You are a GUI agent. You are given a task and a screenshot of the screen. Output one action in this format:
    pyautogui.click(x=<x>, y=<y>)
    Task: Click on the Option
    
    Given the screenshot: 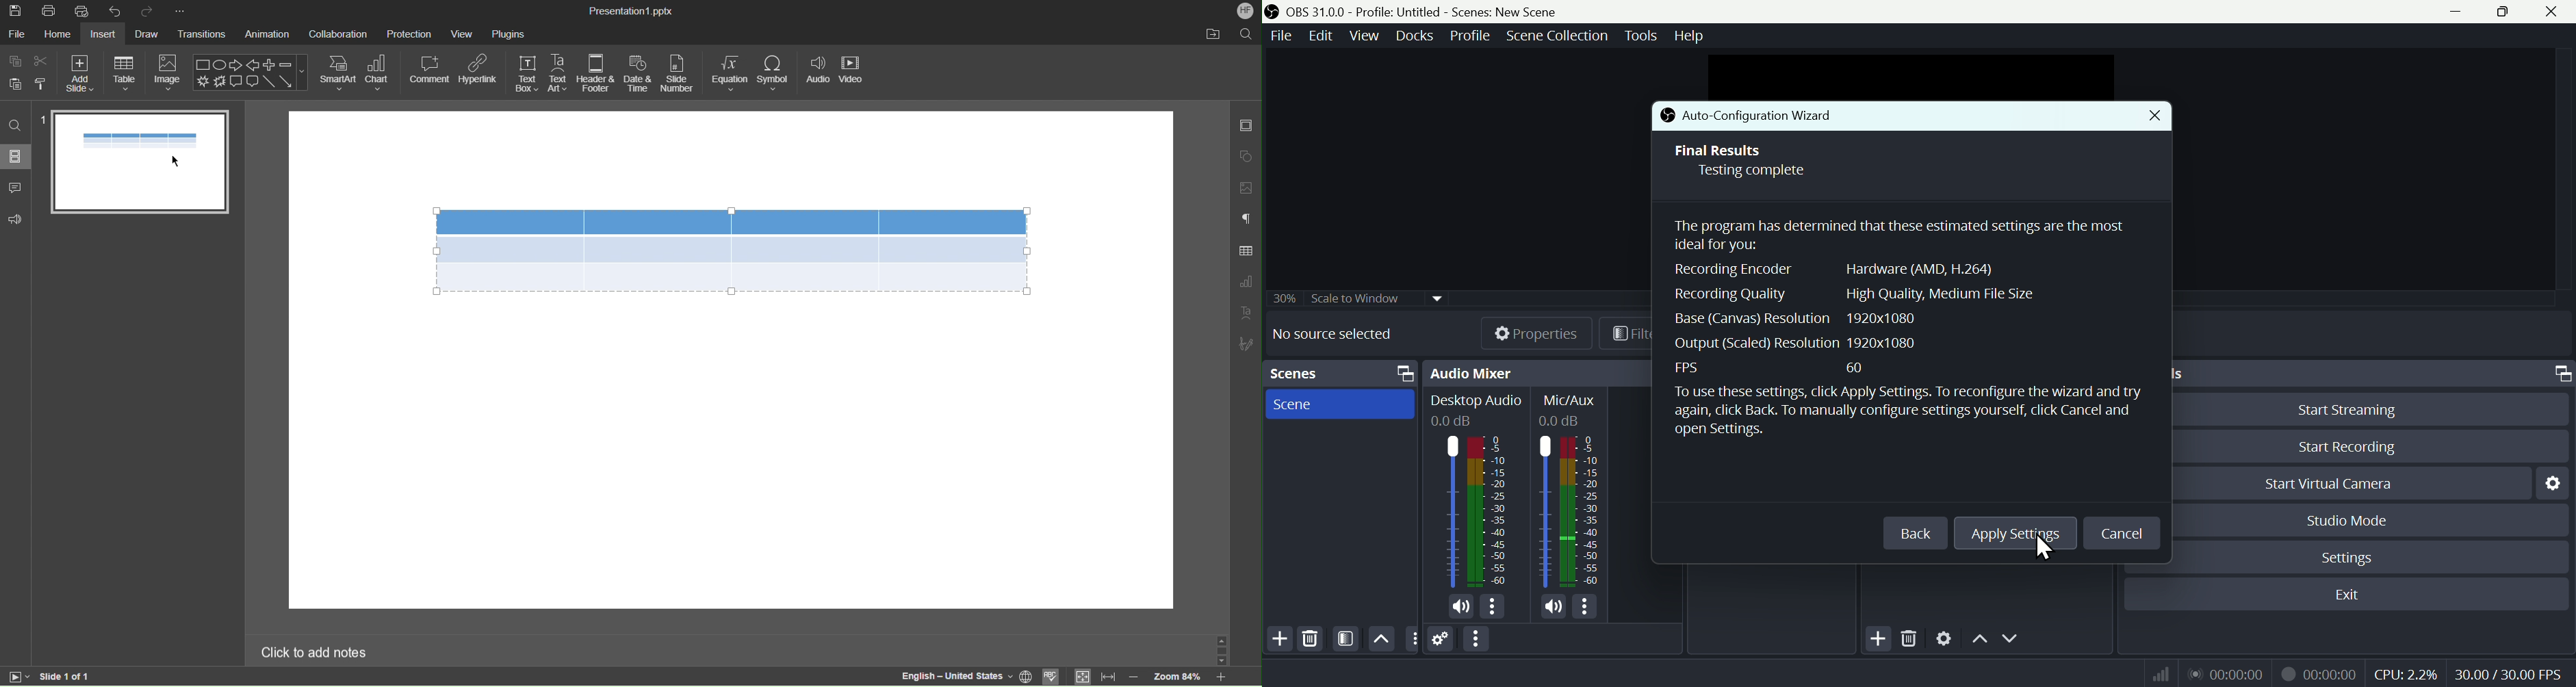 What is the action you would take?
    pyautogui.click(x=1478, y=639)
    